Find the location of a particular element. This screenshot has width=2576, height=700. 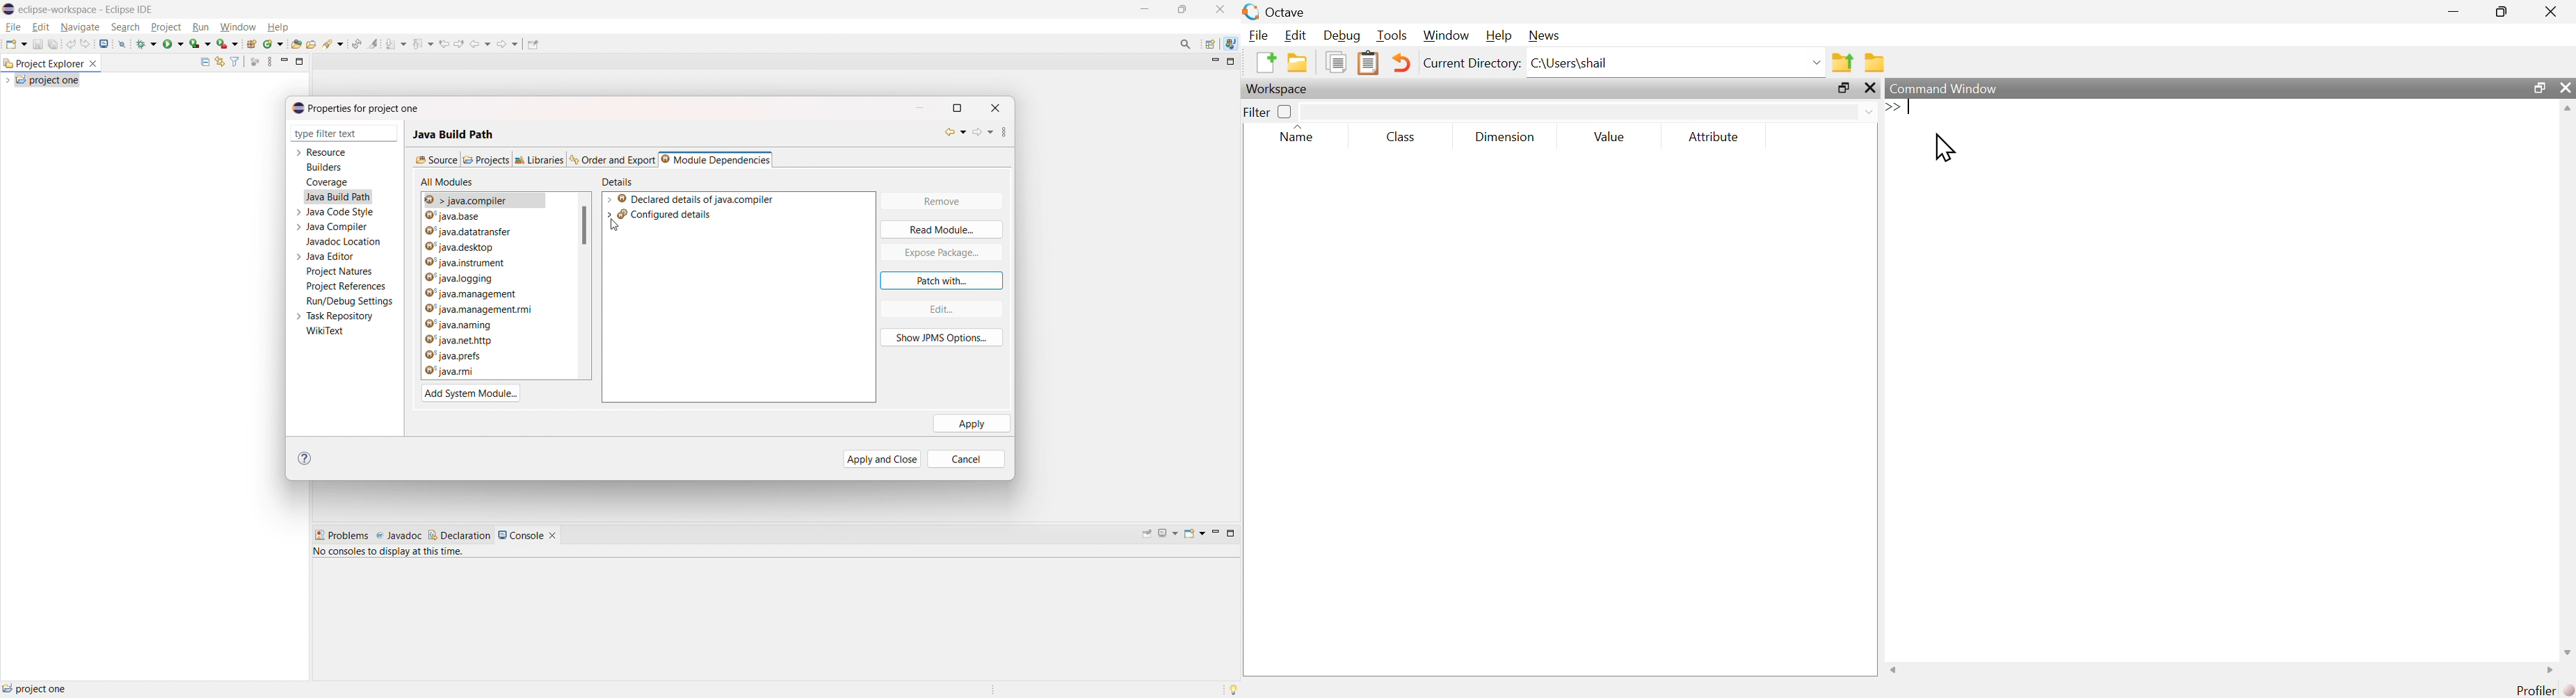

Value is located at coordinates (1611, 138).